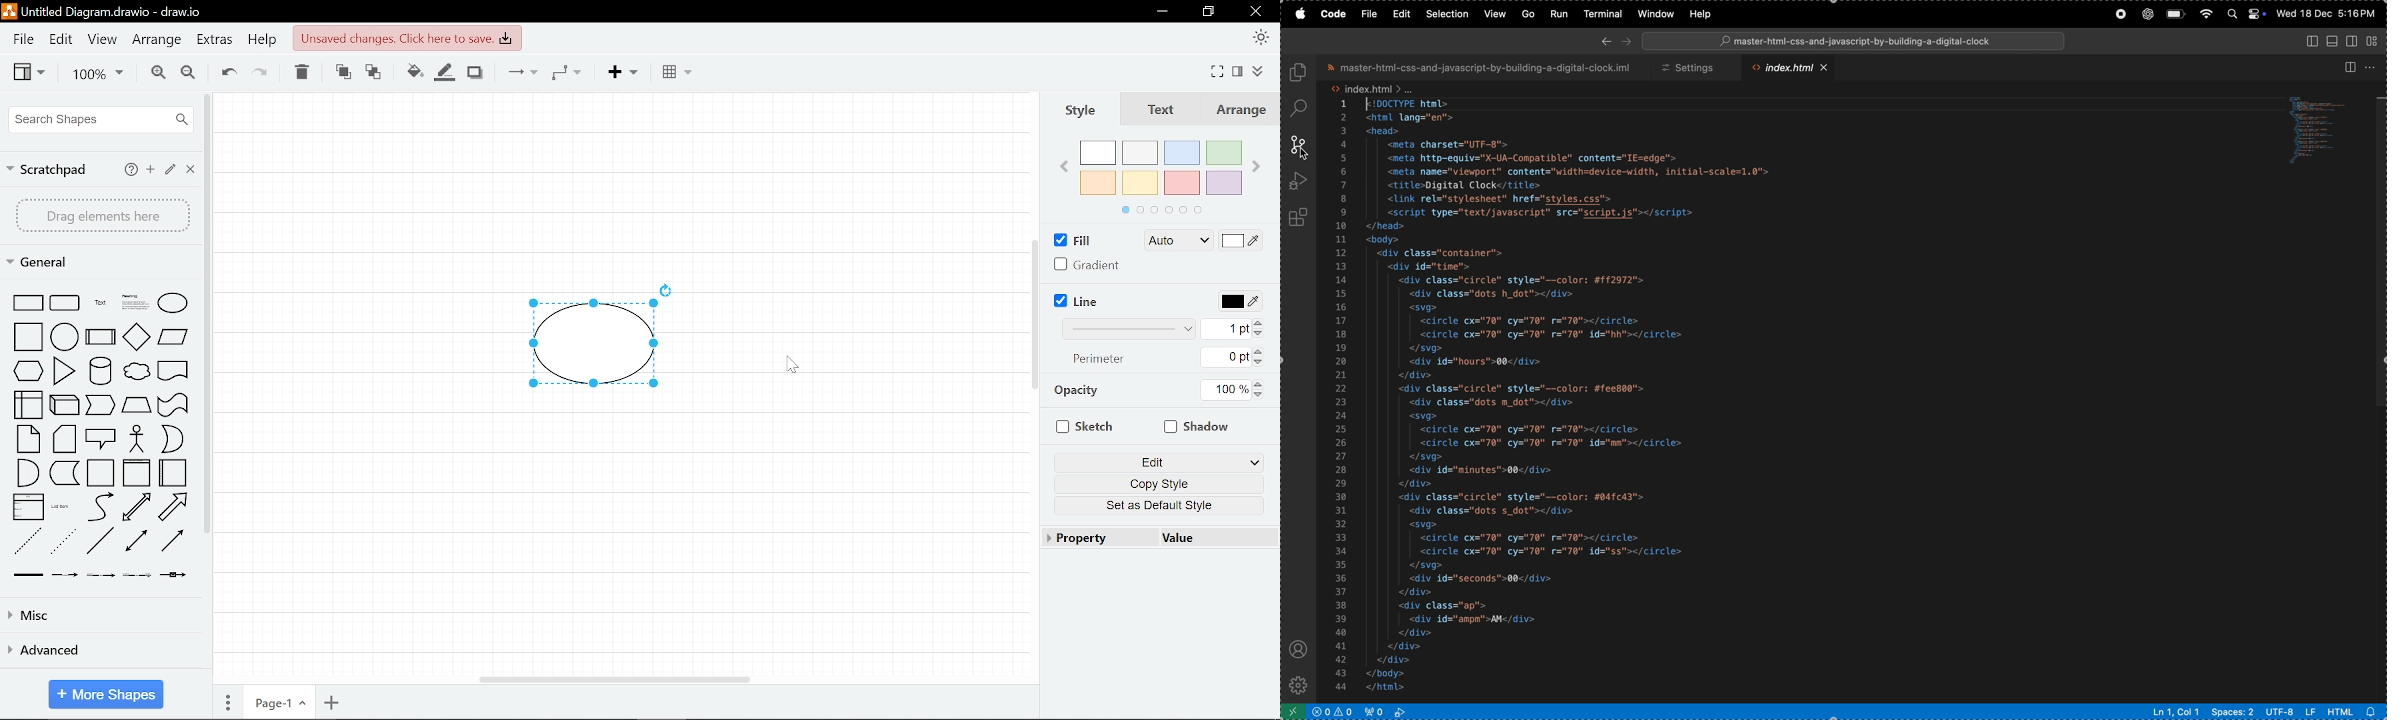 Image resolution: width=2408 pixels, height=728 pixels. I want to click on card, so click(64, 439).